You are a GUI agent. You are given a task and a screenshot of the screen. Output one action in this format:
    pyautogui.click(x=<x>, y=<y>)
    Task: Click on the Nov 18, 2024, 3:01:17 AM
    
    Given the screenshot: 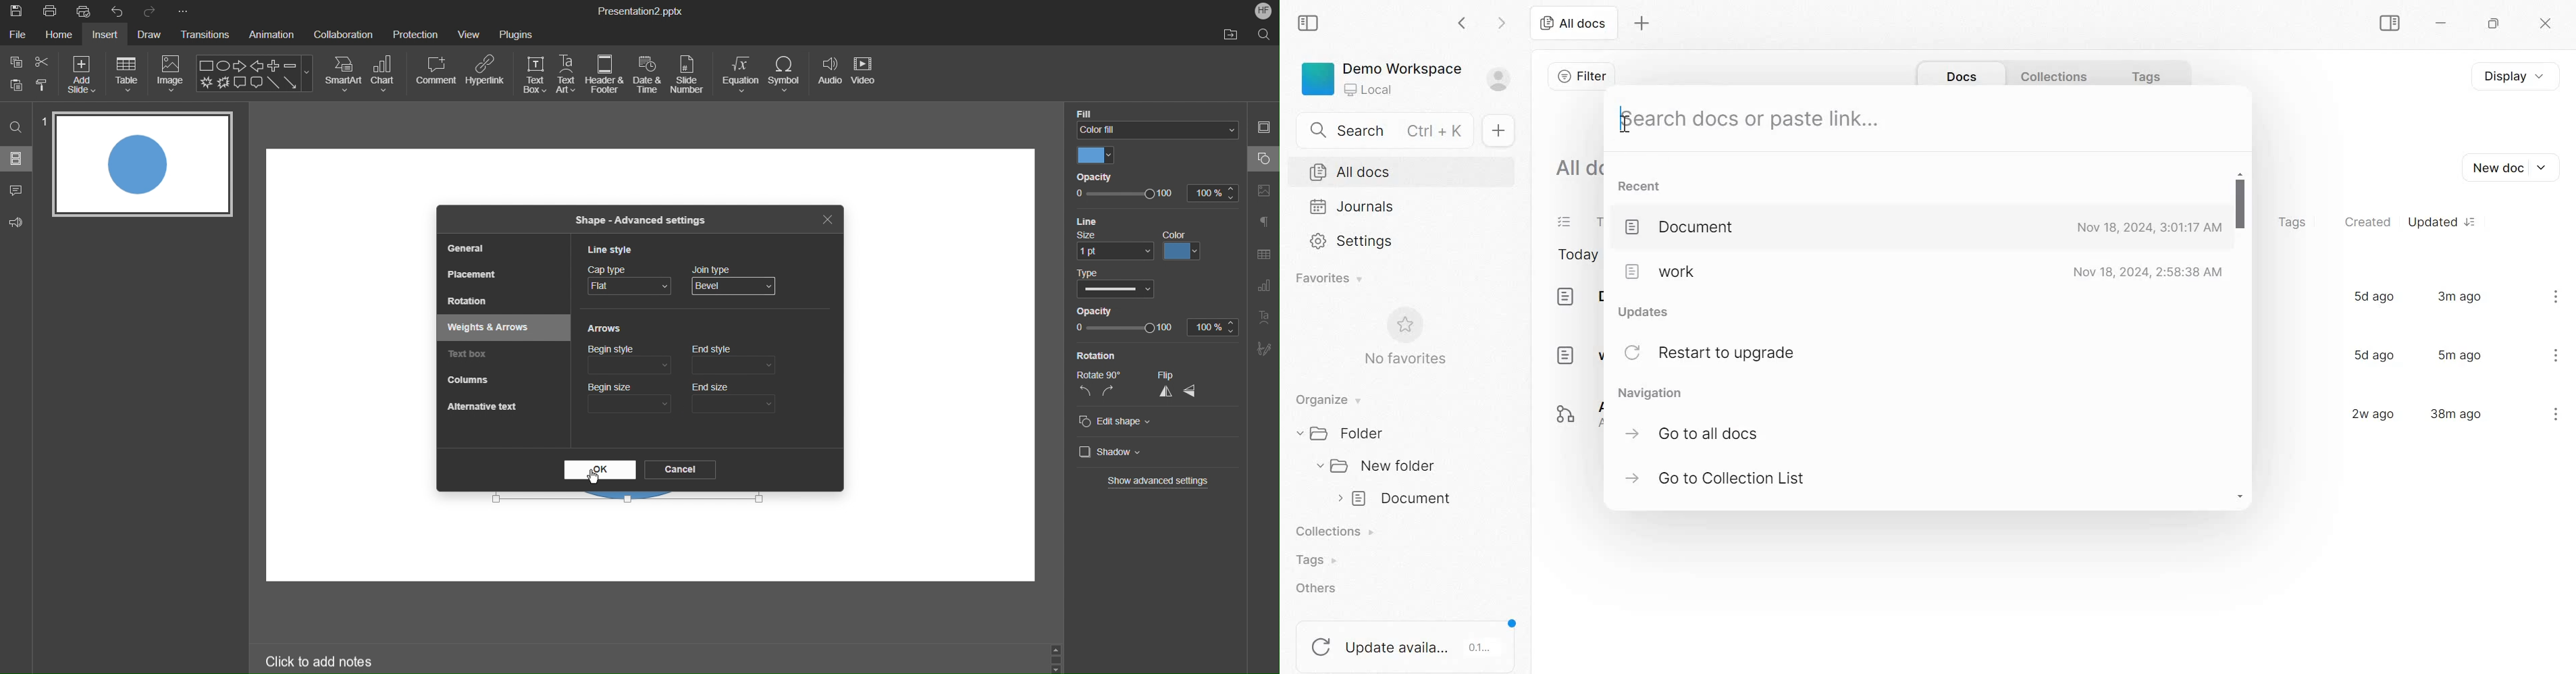 What is the action you would take?
    pyautogui.click(x=2148, y=227)
    